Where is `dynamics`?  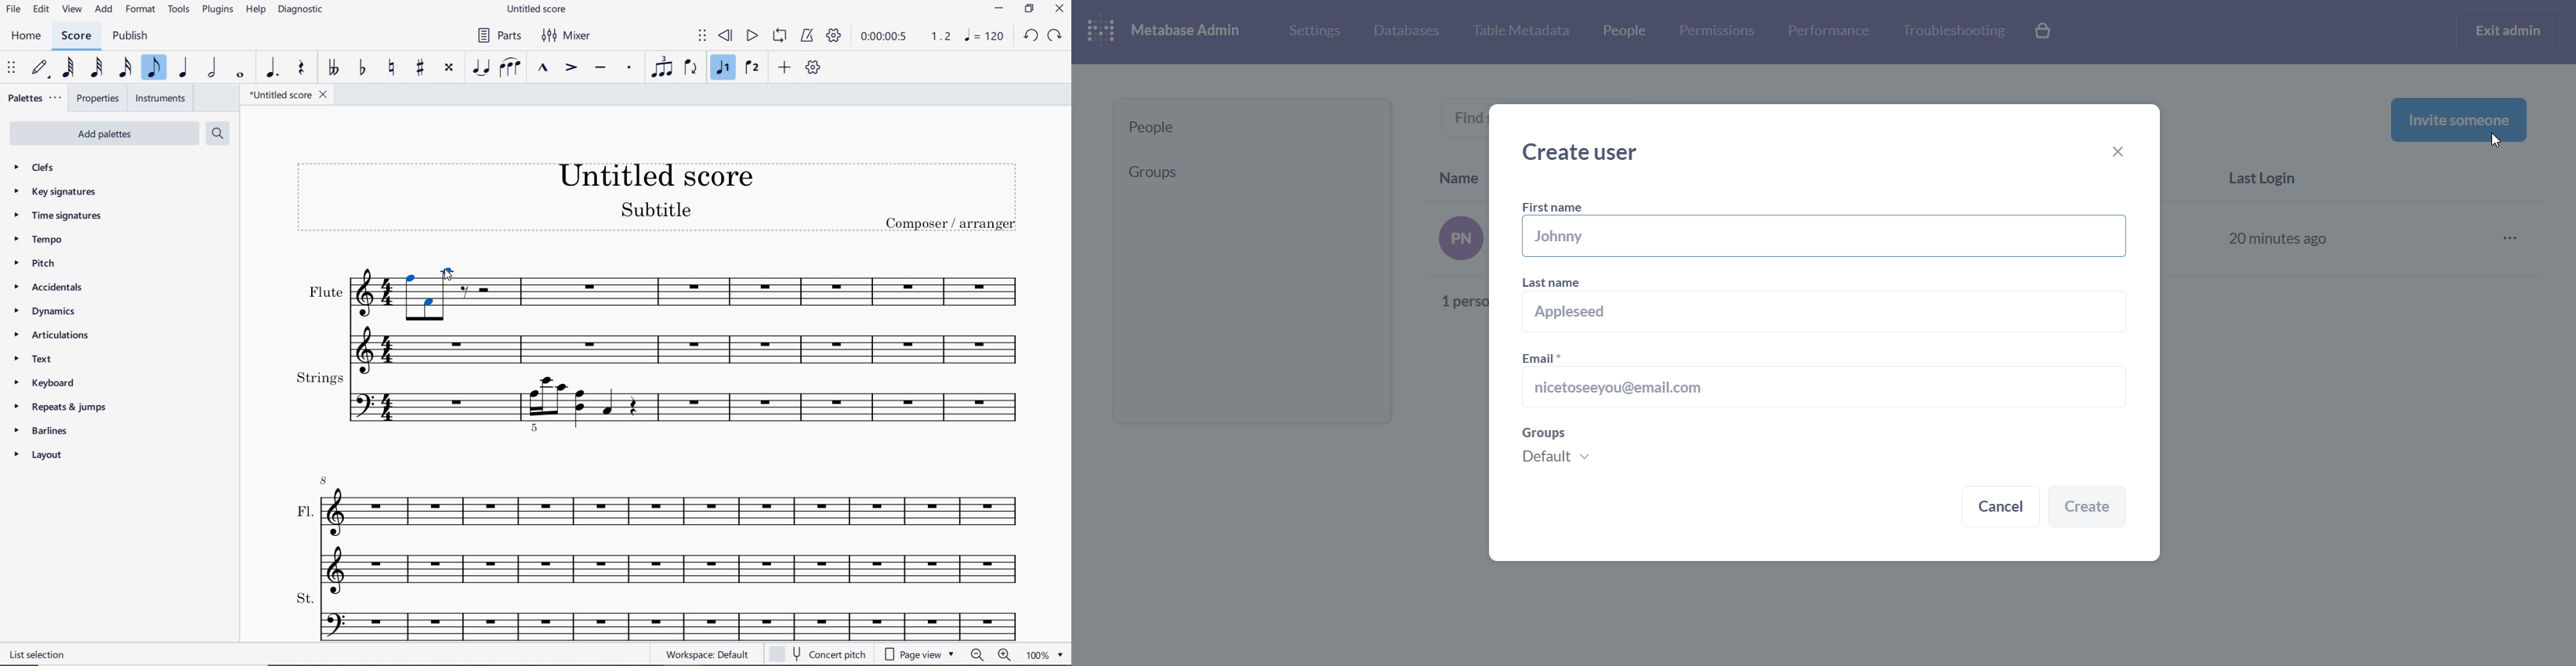
dynamics is located at coordinates (45, 312).